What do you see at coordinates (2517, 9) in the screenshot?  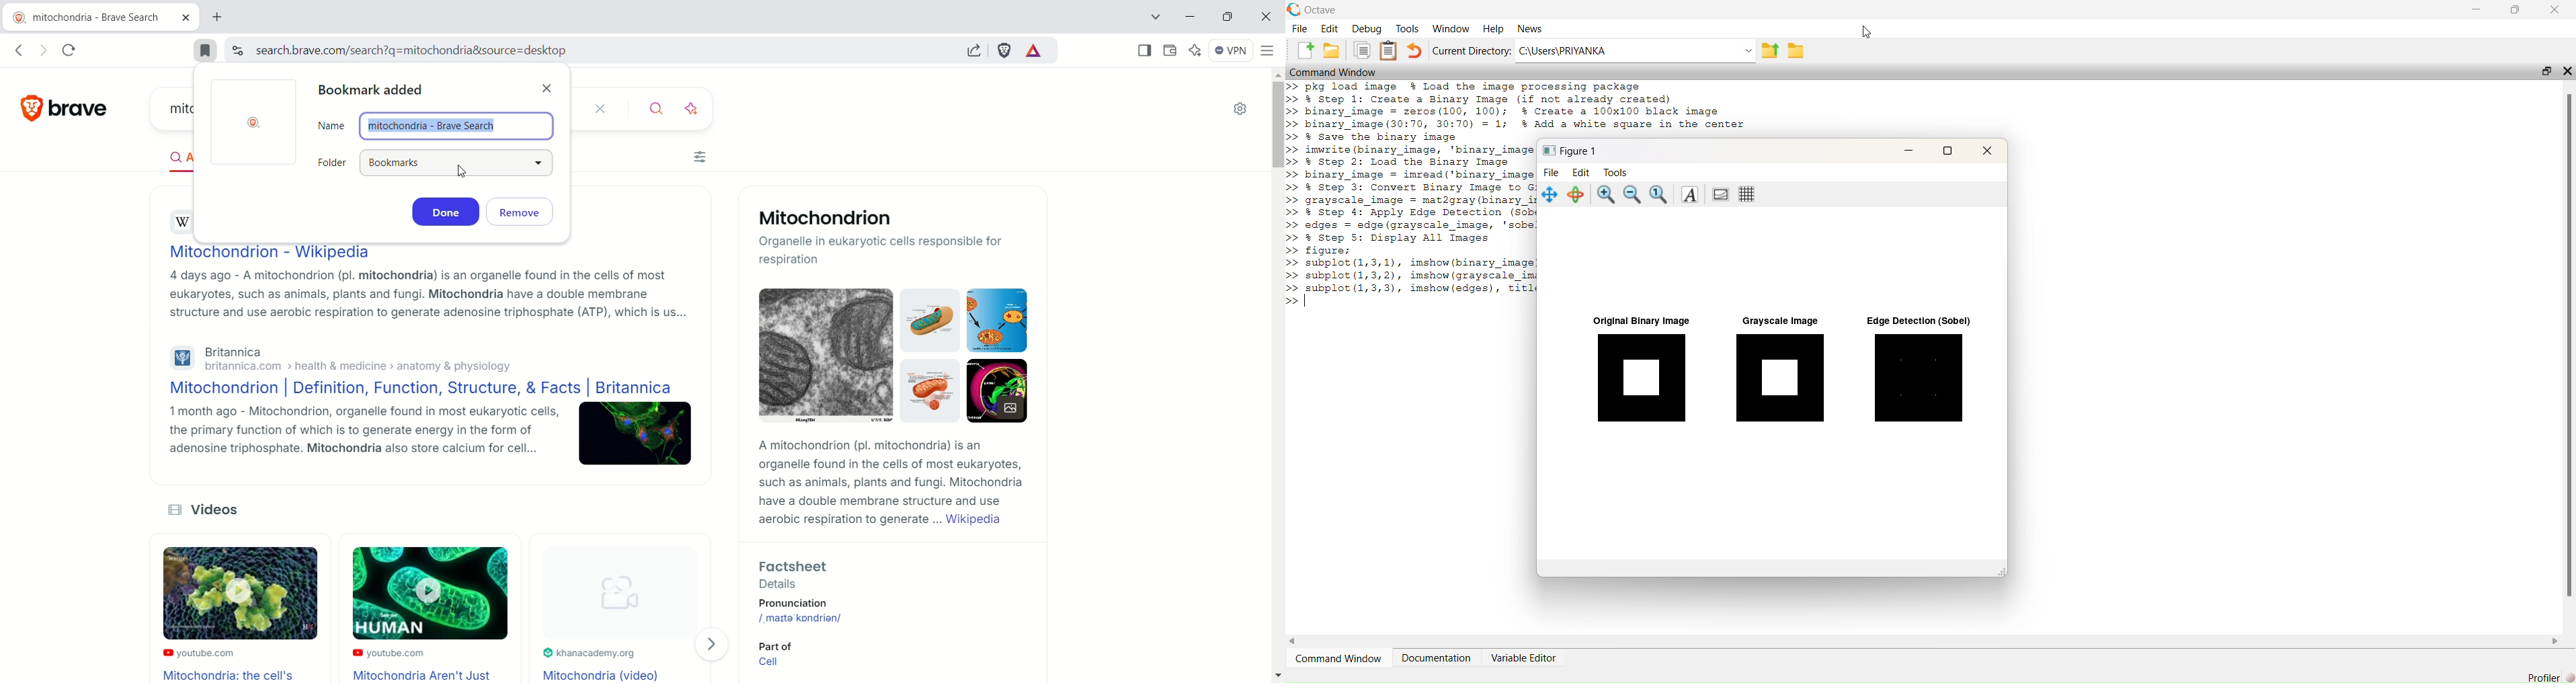 I see `maximise` at bounding box center [2517, 9].